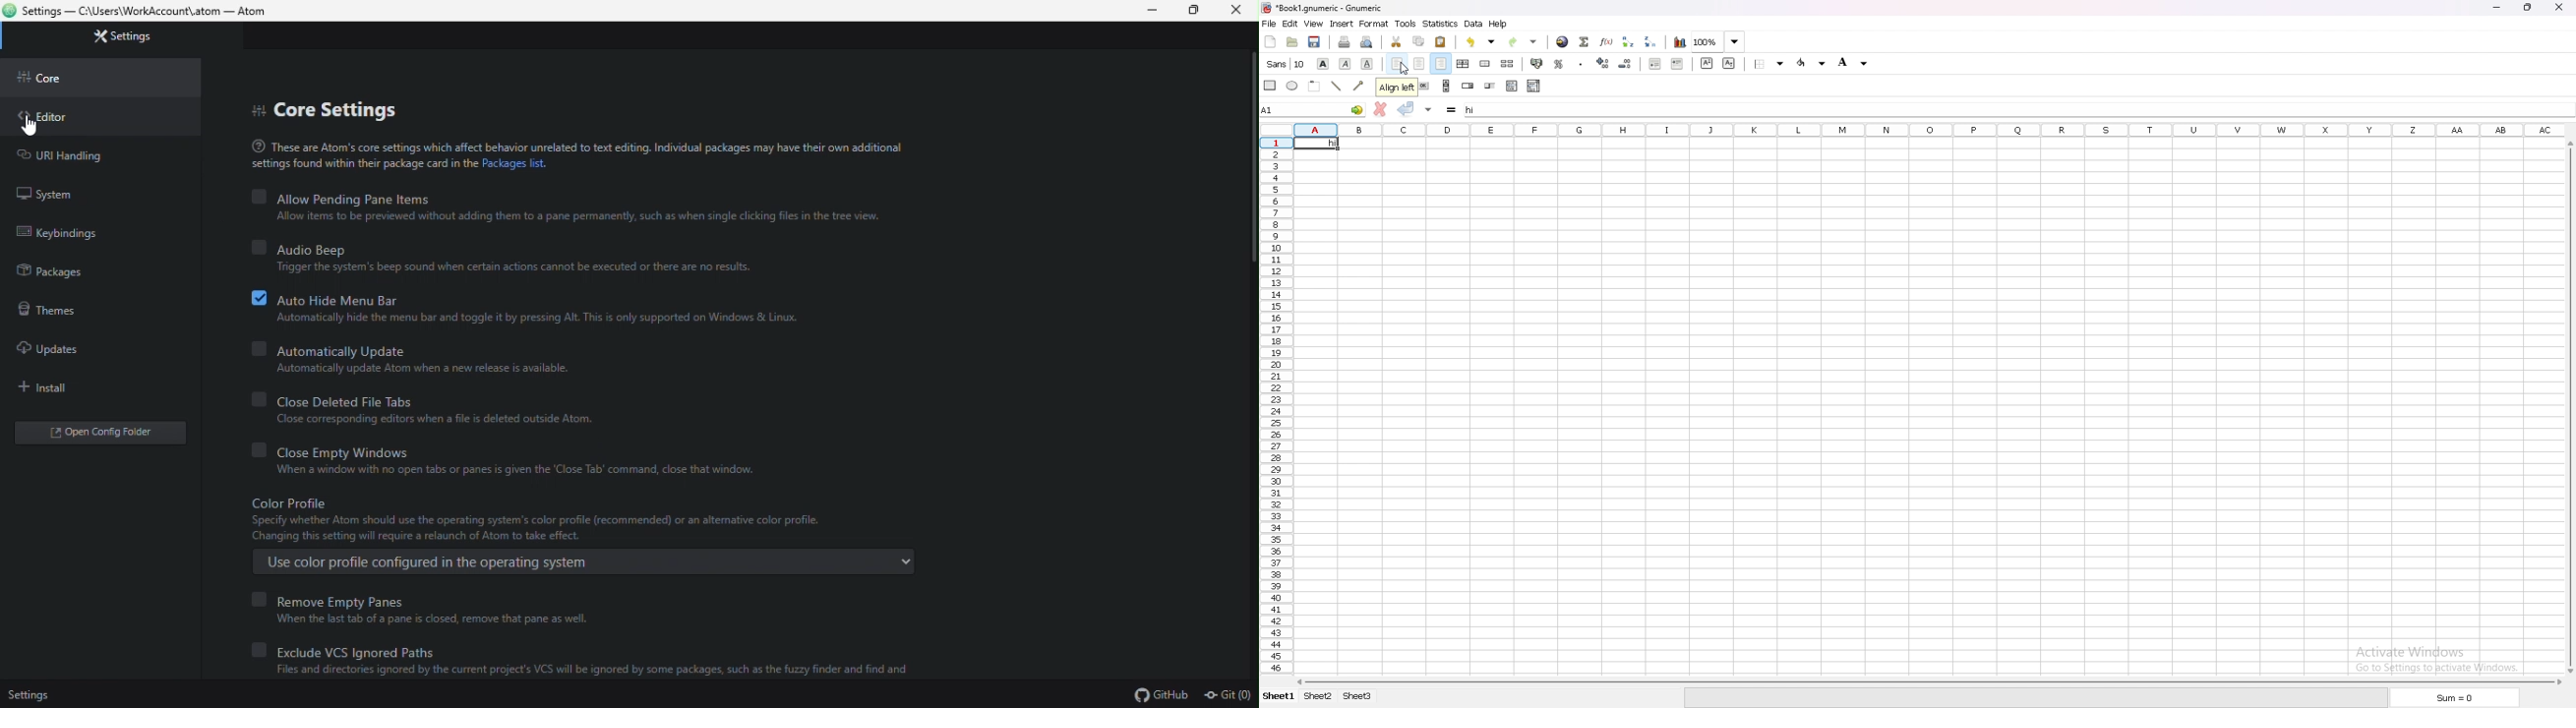  What do you see at coordinates (1404, 69) in the screenshot?
I see `cursor` at bounding box center [1404, 69].